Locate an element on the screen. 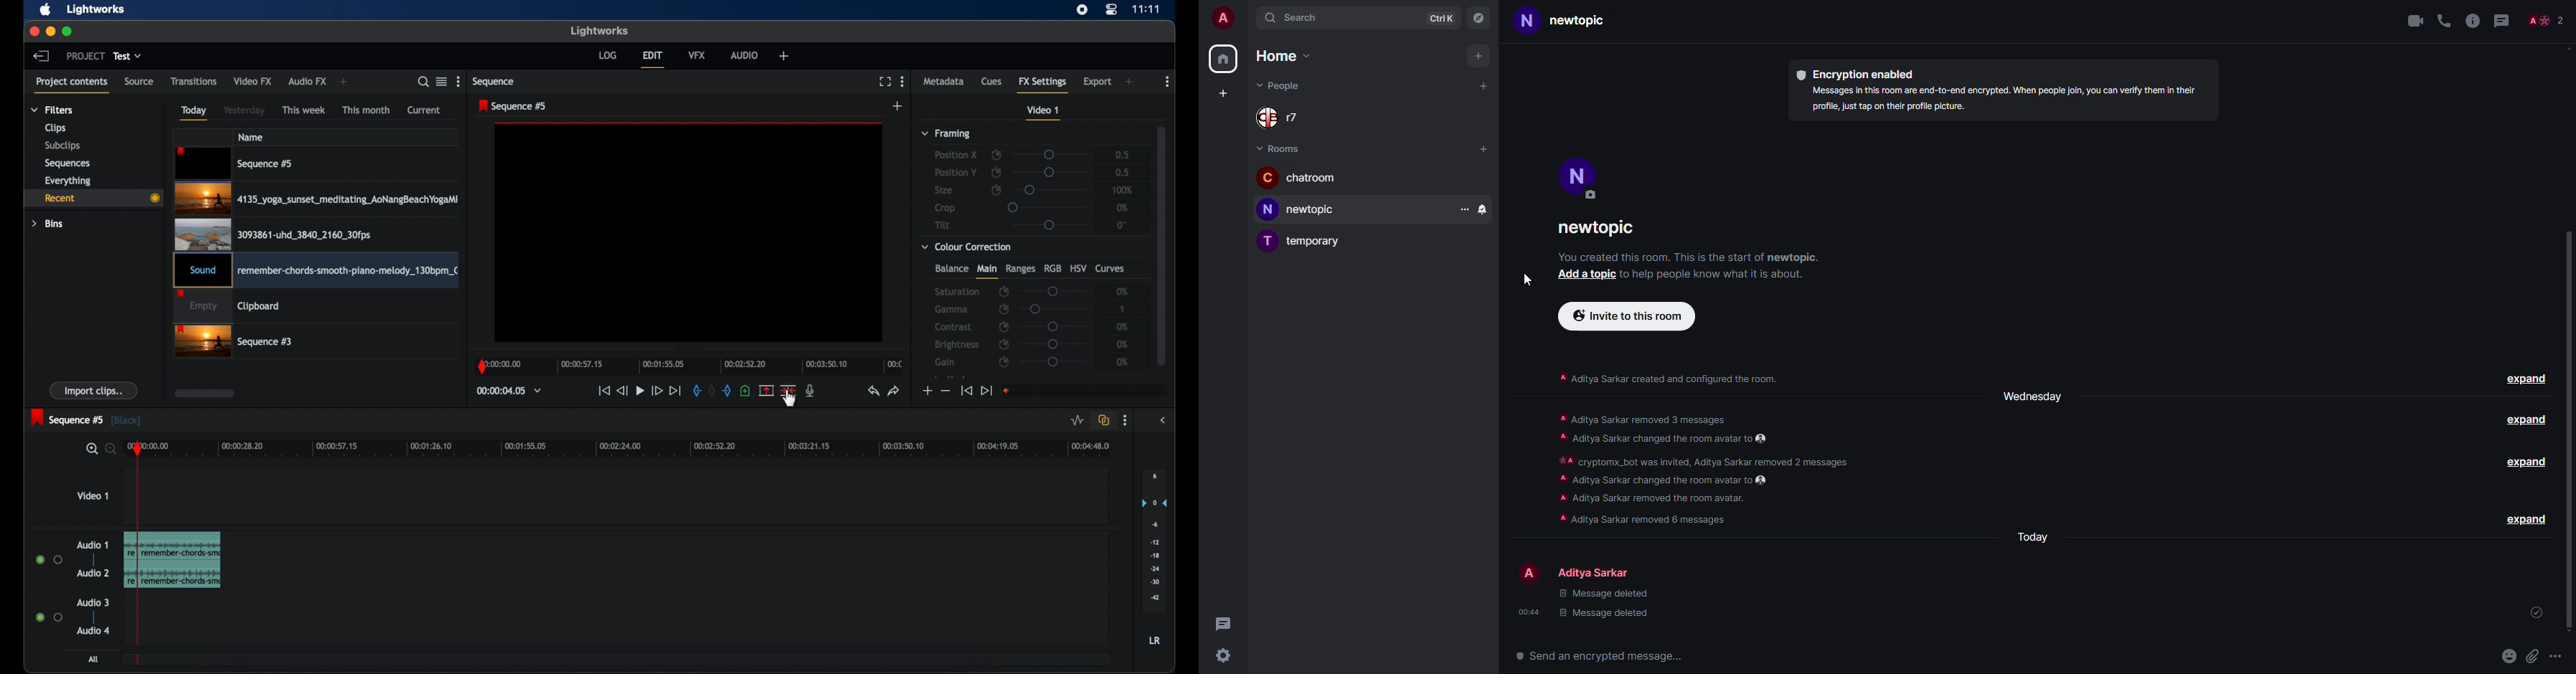 This screenshot has width=2576, height=700. empty field is located at coordinates (1086, 391).